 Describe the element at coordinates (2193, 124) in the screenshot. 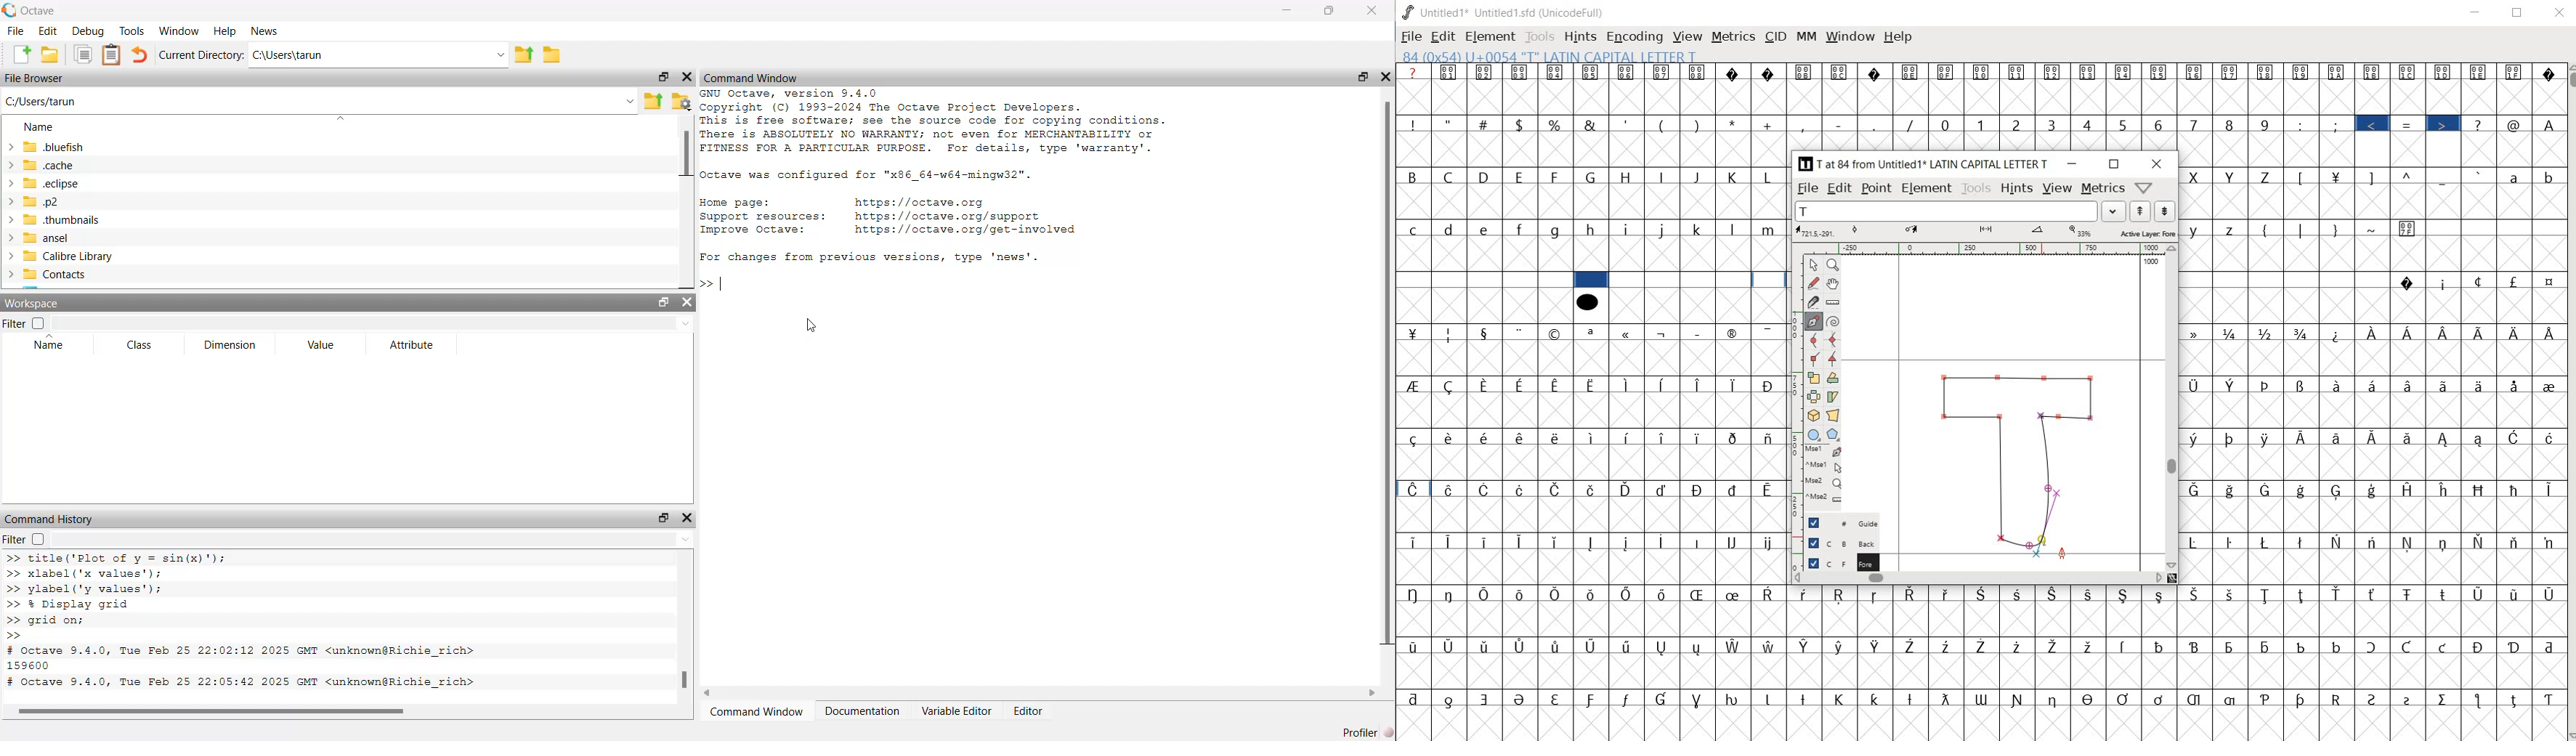

I see `7` at that location.